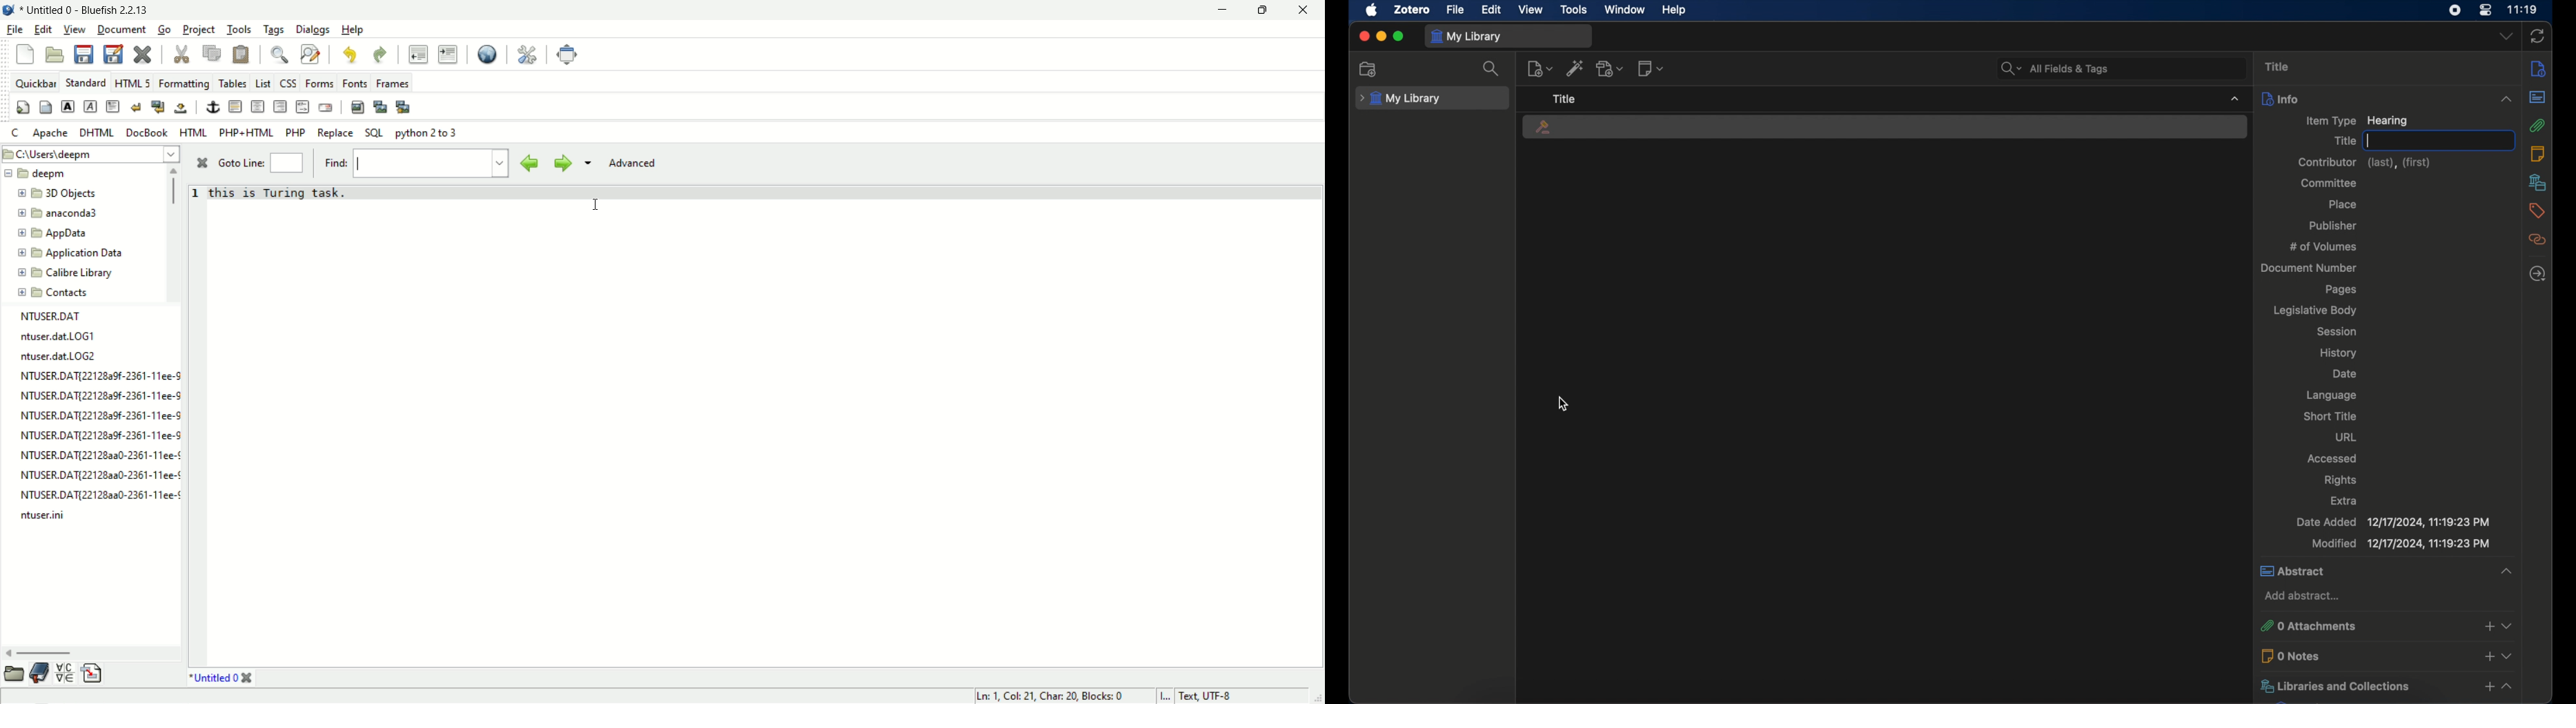  What do you see at coordinates (281, 106) in the screenshot?
I see `right justify` at bounding box center [281, 106].